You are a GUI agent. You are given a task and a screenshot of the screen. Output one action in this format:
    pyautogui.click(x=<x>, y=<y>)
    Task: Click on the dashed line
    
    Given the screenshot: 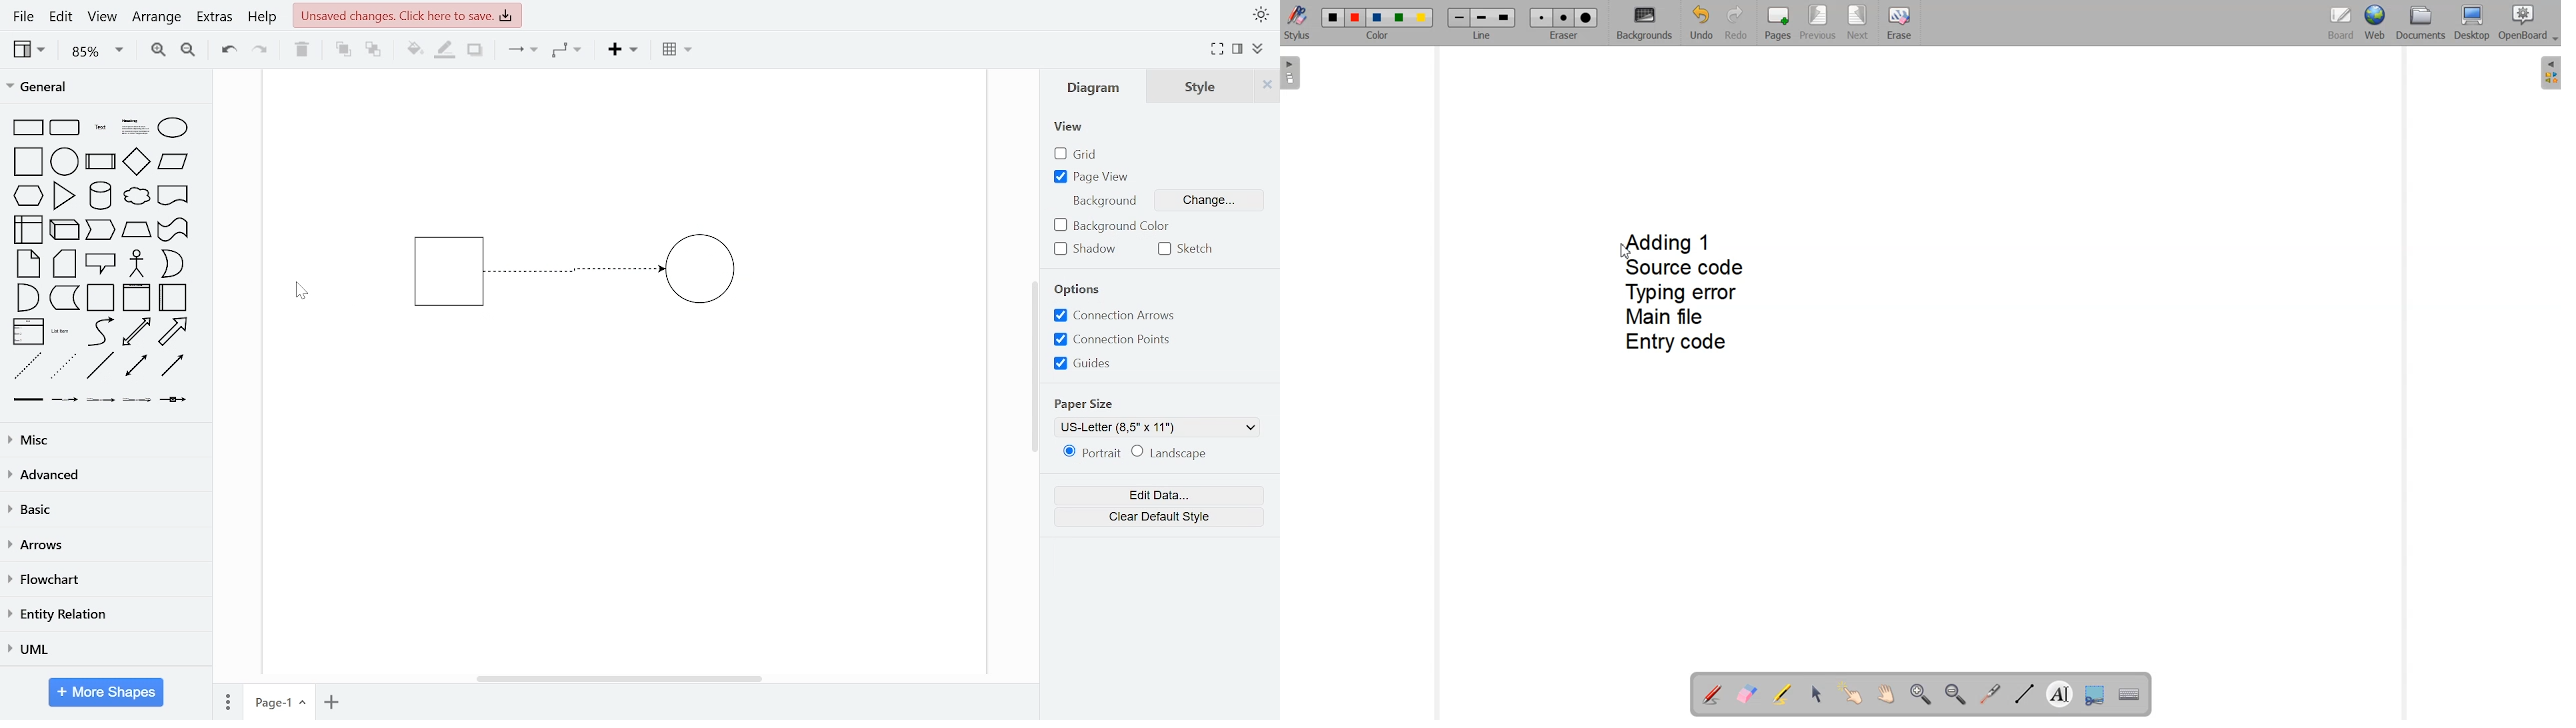 What is the action you would take?
    pyautogui.click(x=28, y=367)
    